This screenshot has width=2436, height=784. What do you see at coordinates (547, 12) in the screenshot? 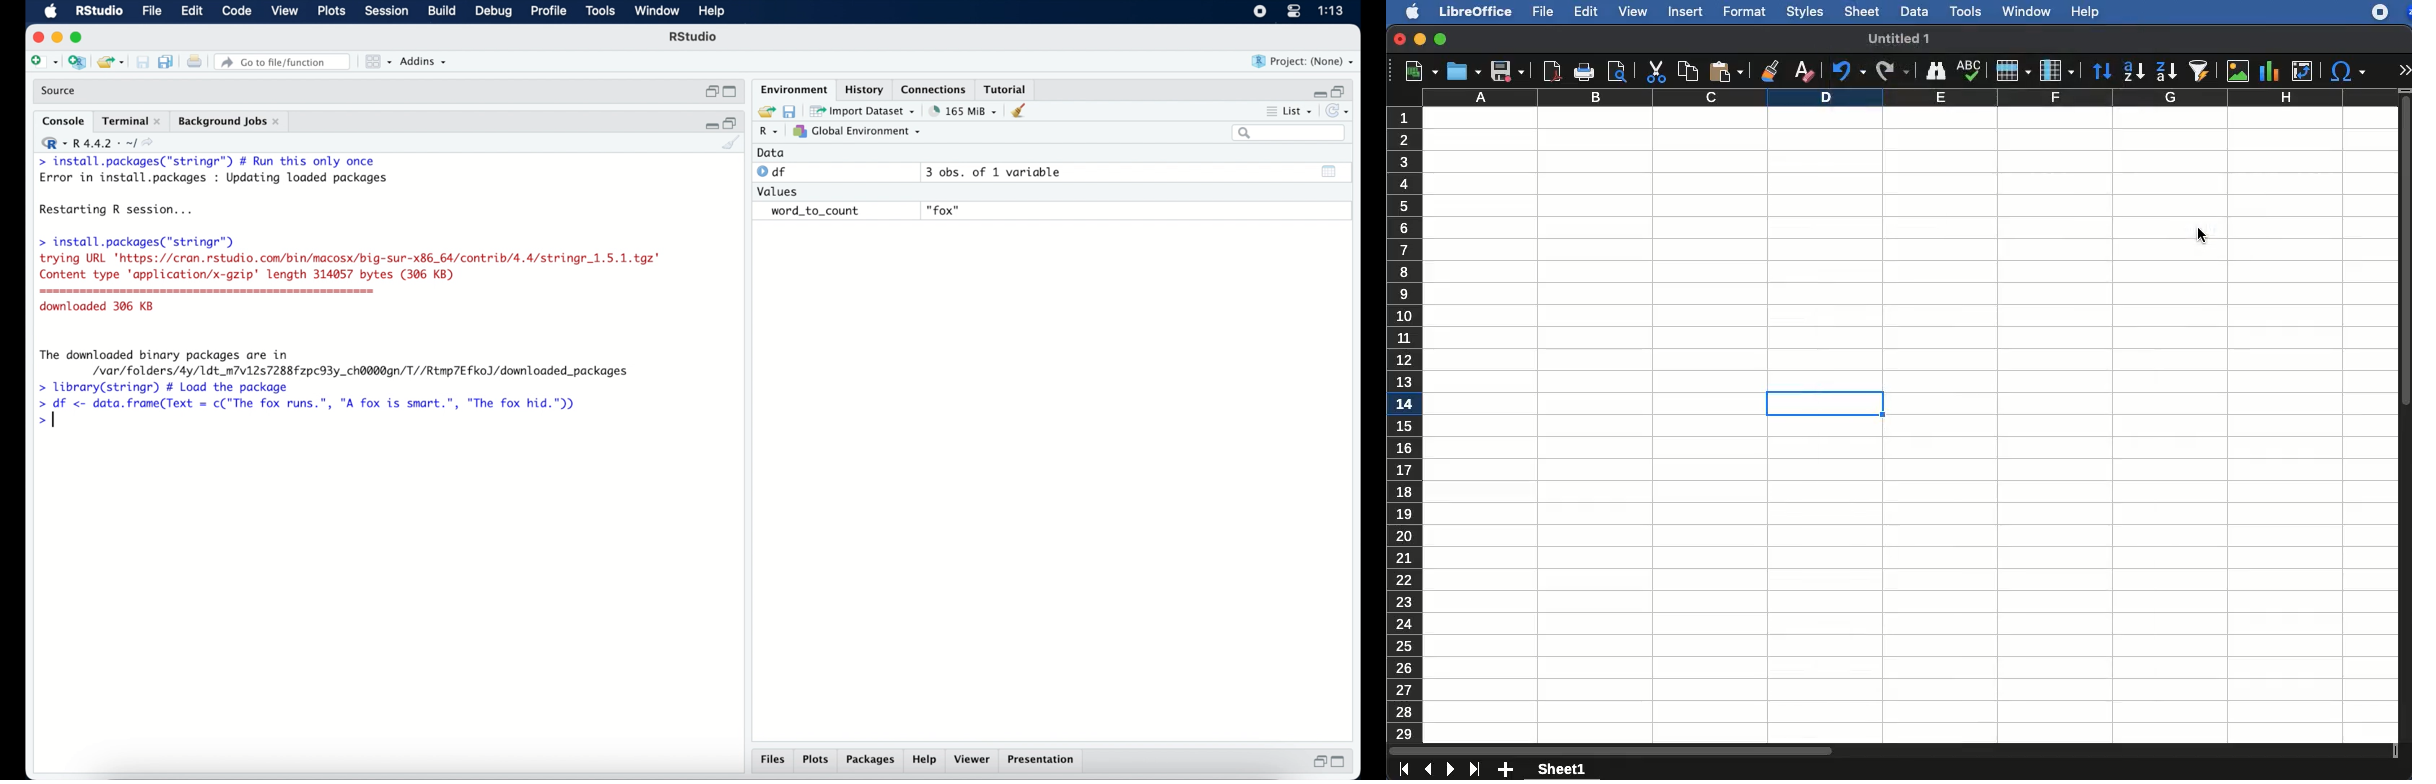
I see `profile` at bounding box center [547, 12].